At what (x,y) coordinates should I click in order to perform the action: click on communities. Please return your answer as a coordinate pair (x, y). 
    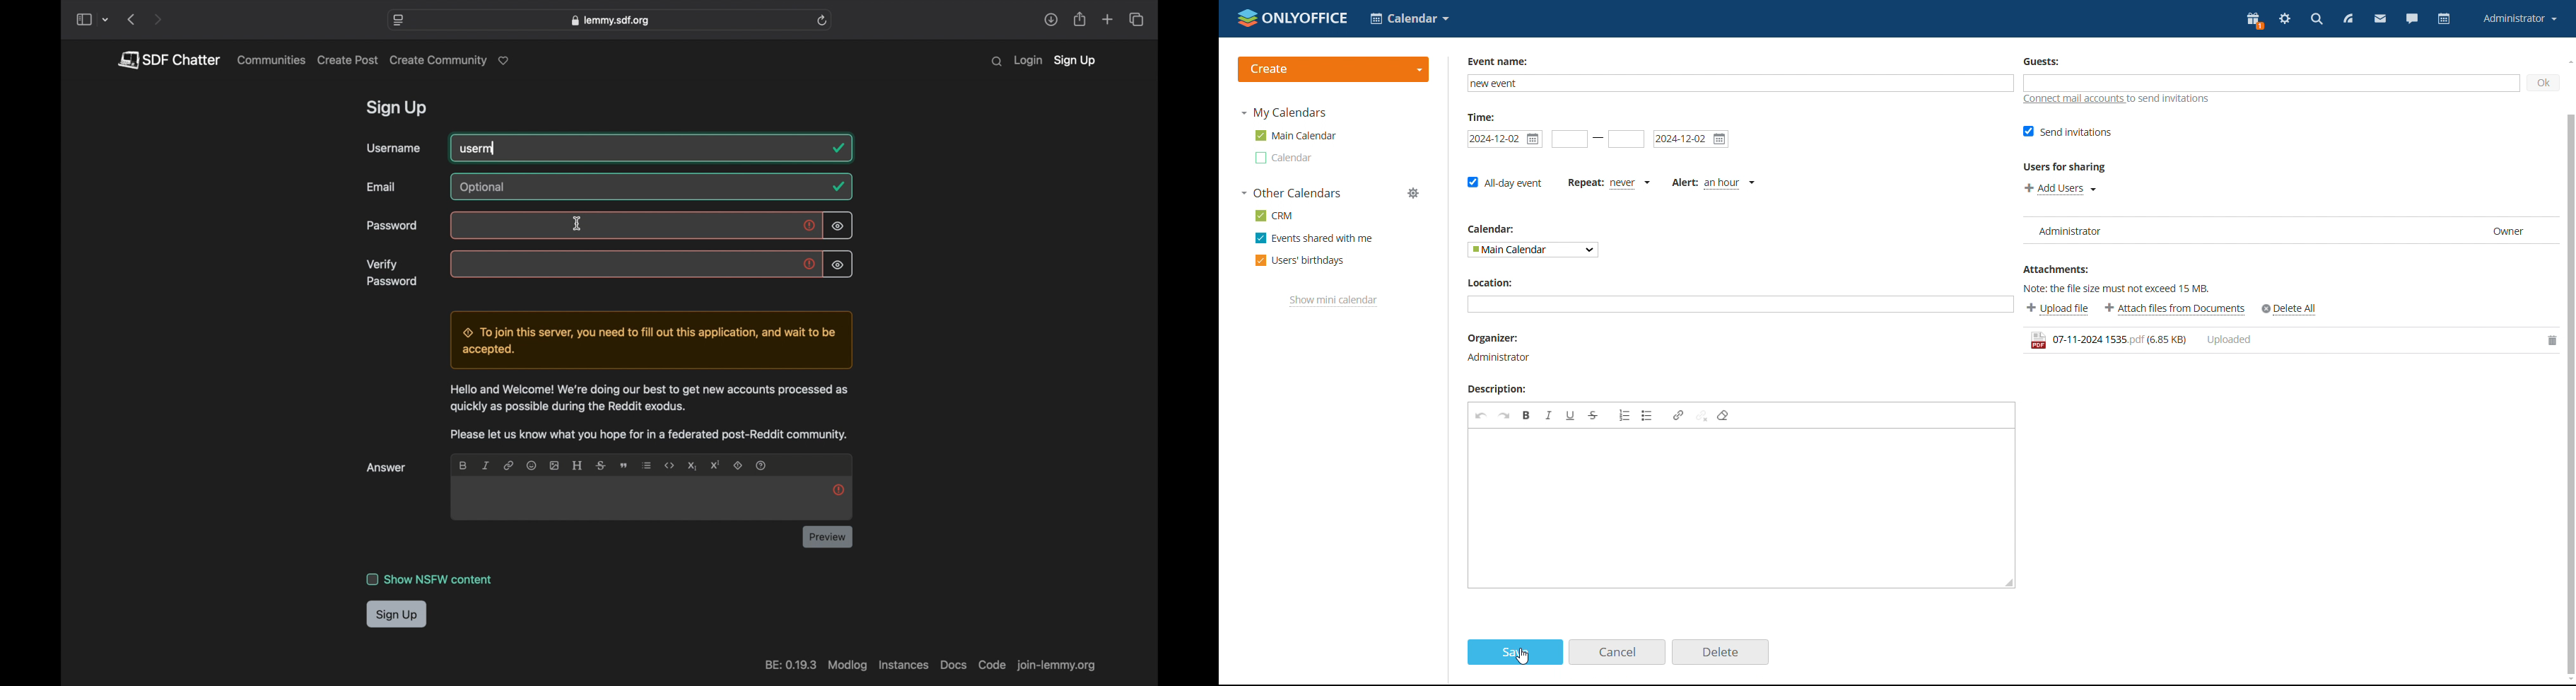
    Looking at the image, I should click on (272, 60).